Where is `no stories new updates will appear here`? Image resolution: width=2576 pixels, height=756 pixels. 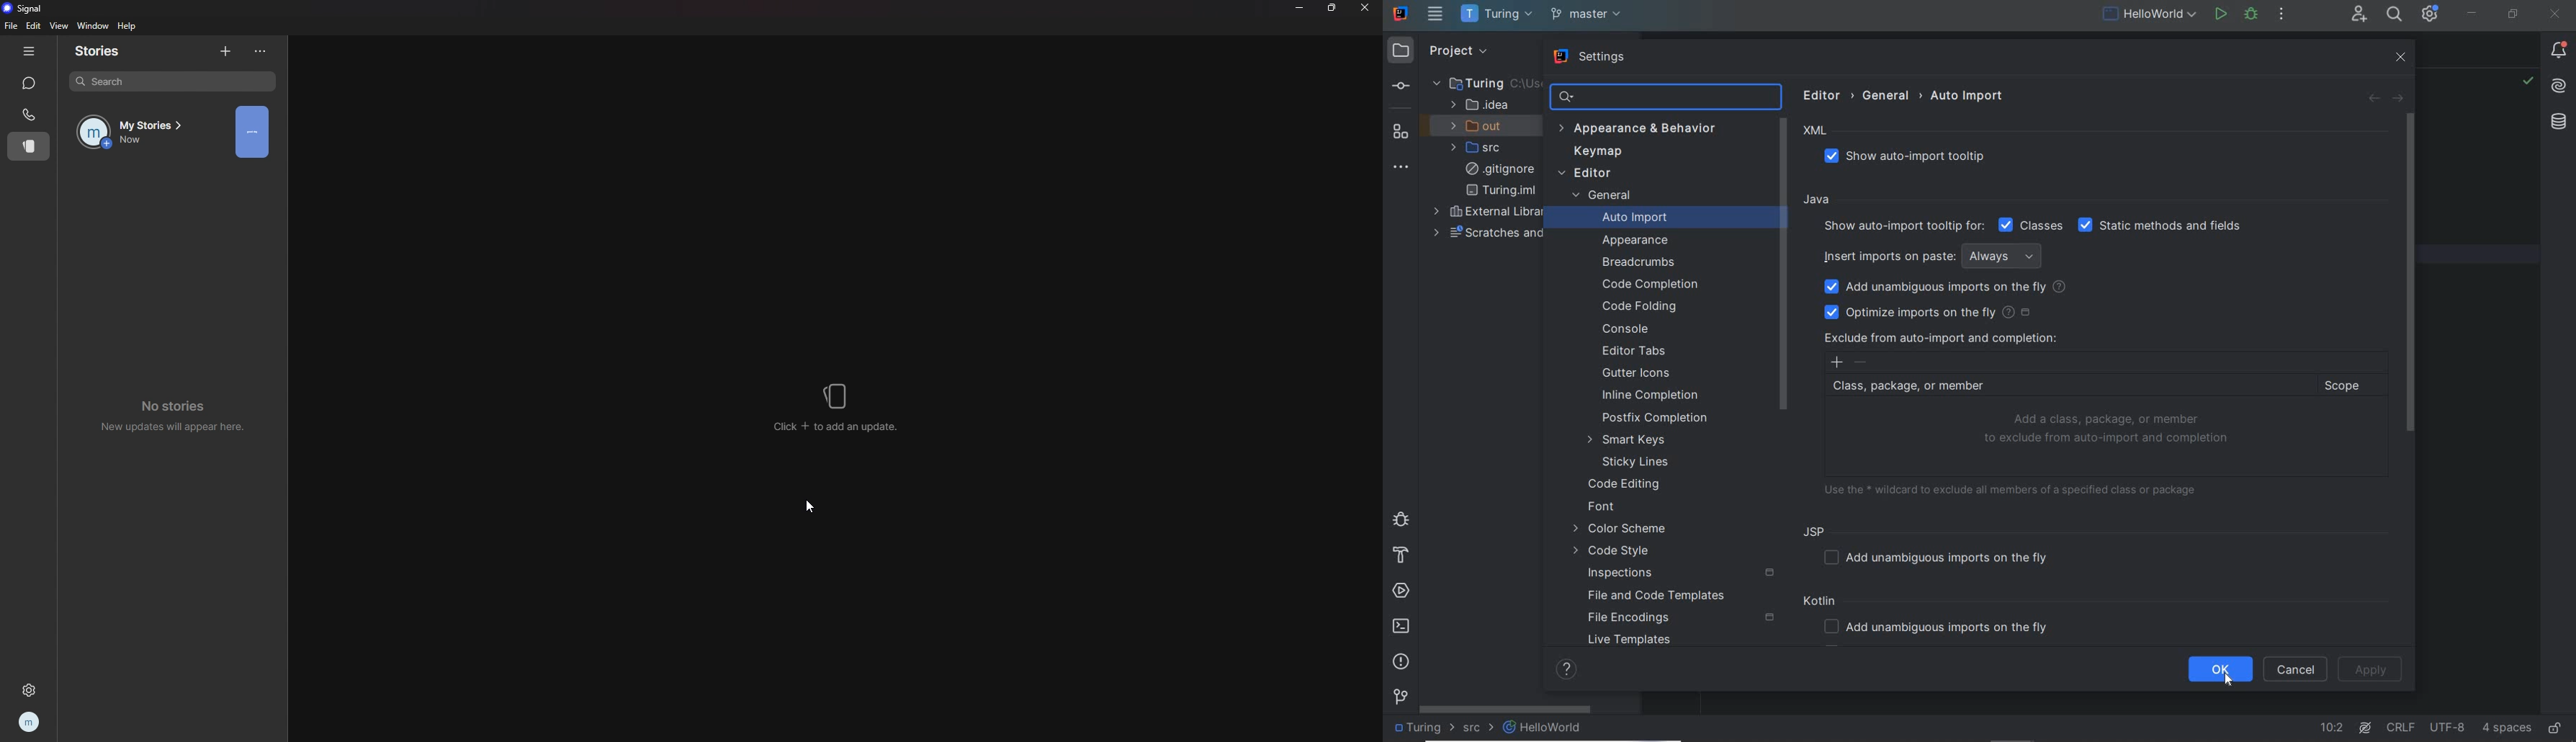
no stories new updates will appear here is located at coordinates (178, 413).